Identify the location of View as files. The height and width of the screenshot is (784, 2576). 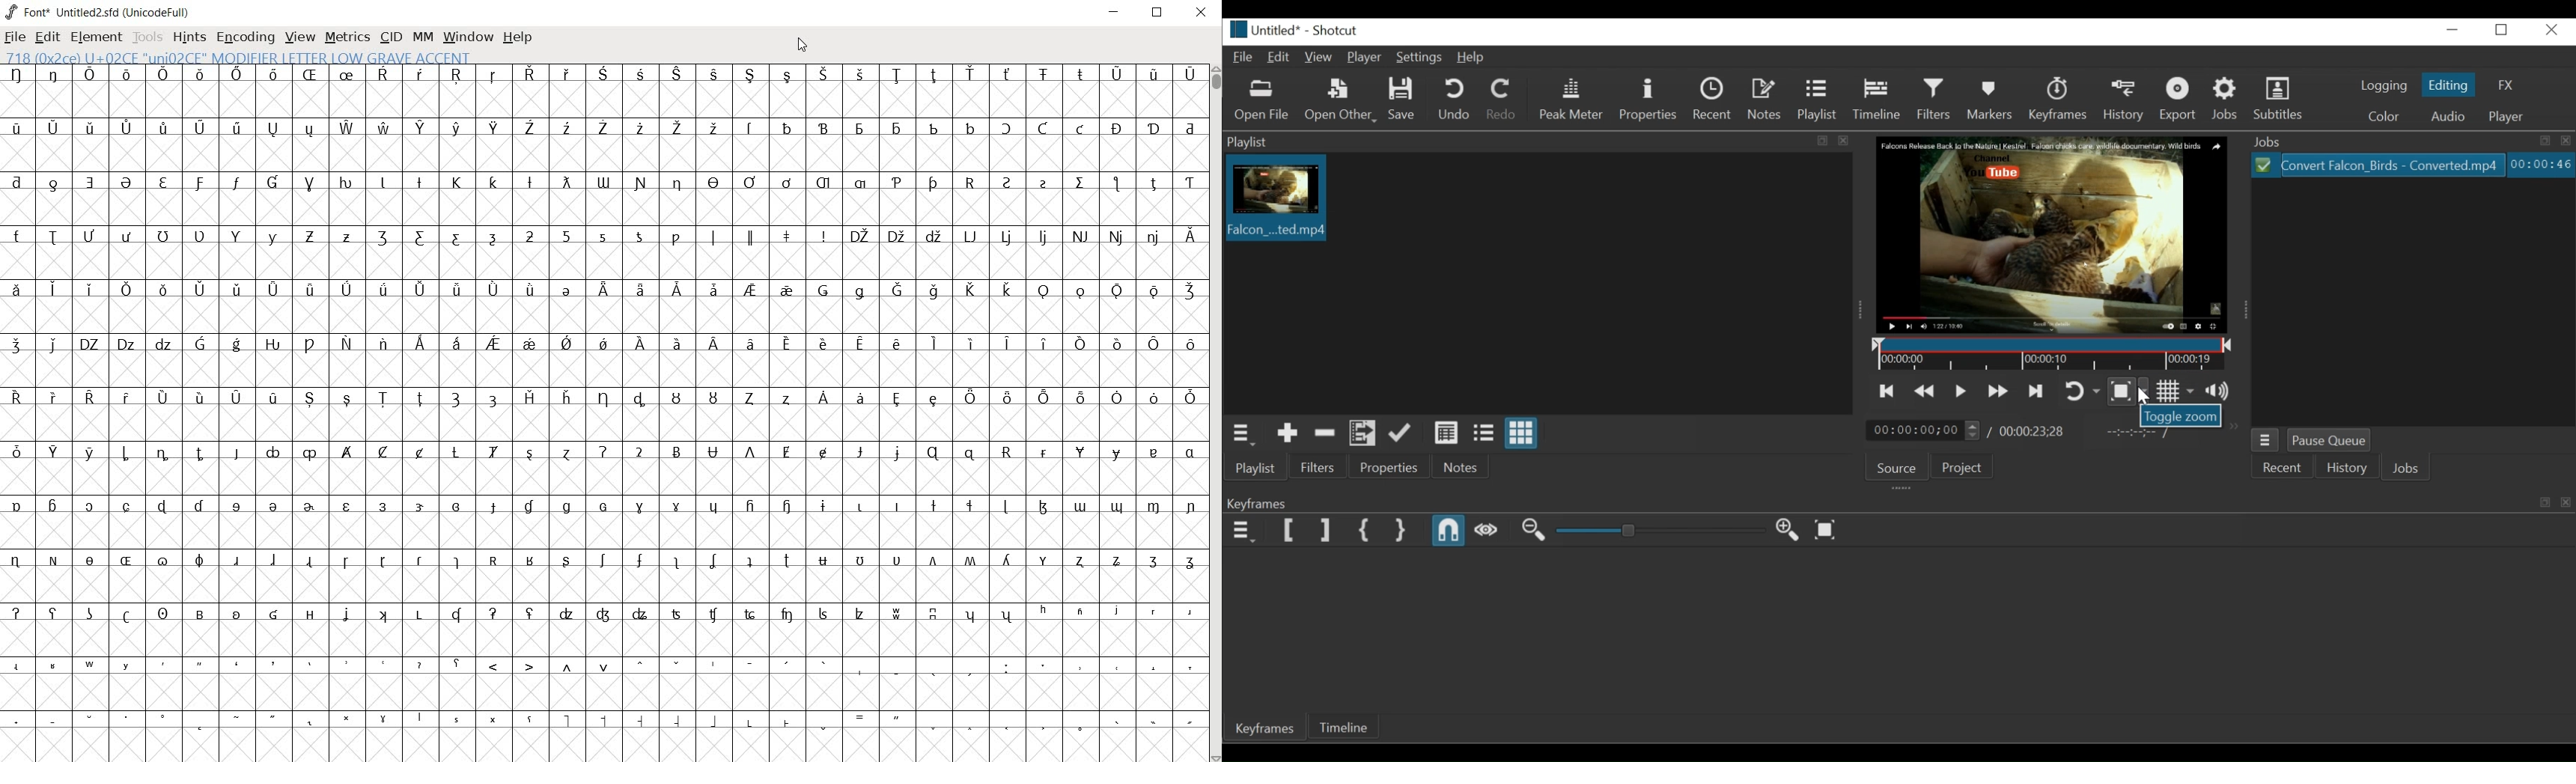
(1484, 433).